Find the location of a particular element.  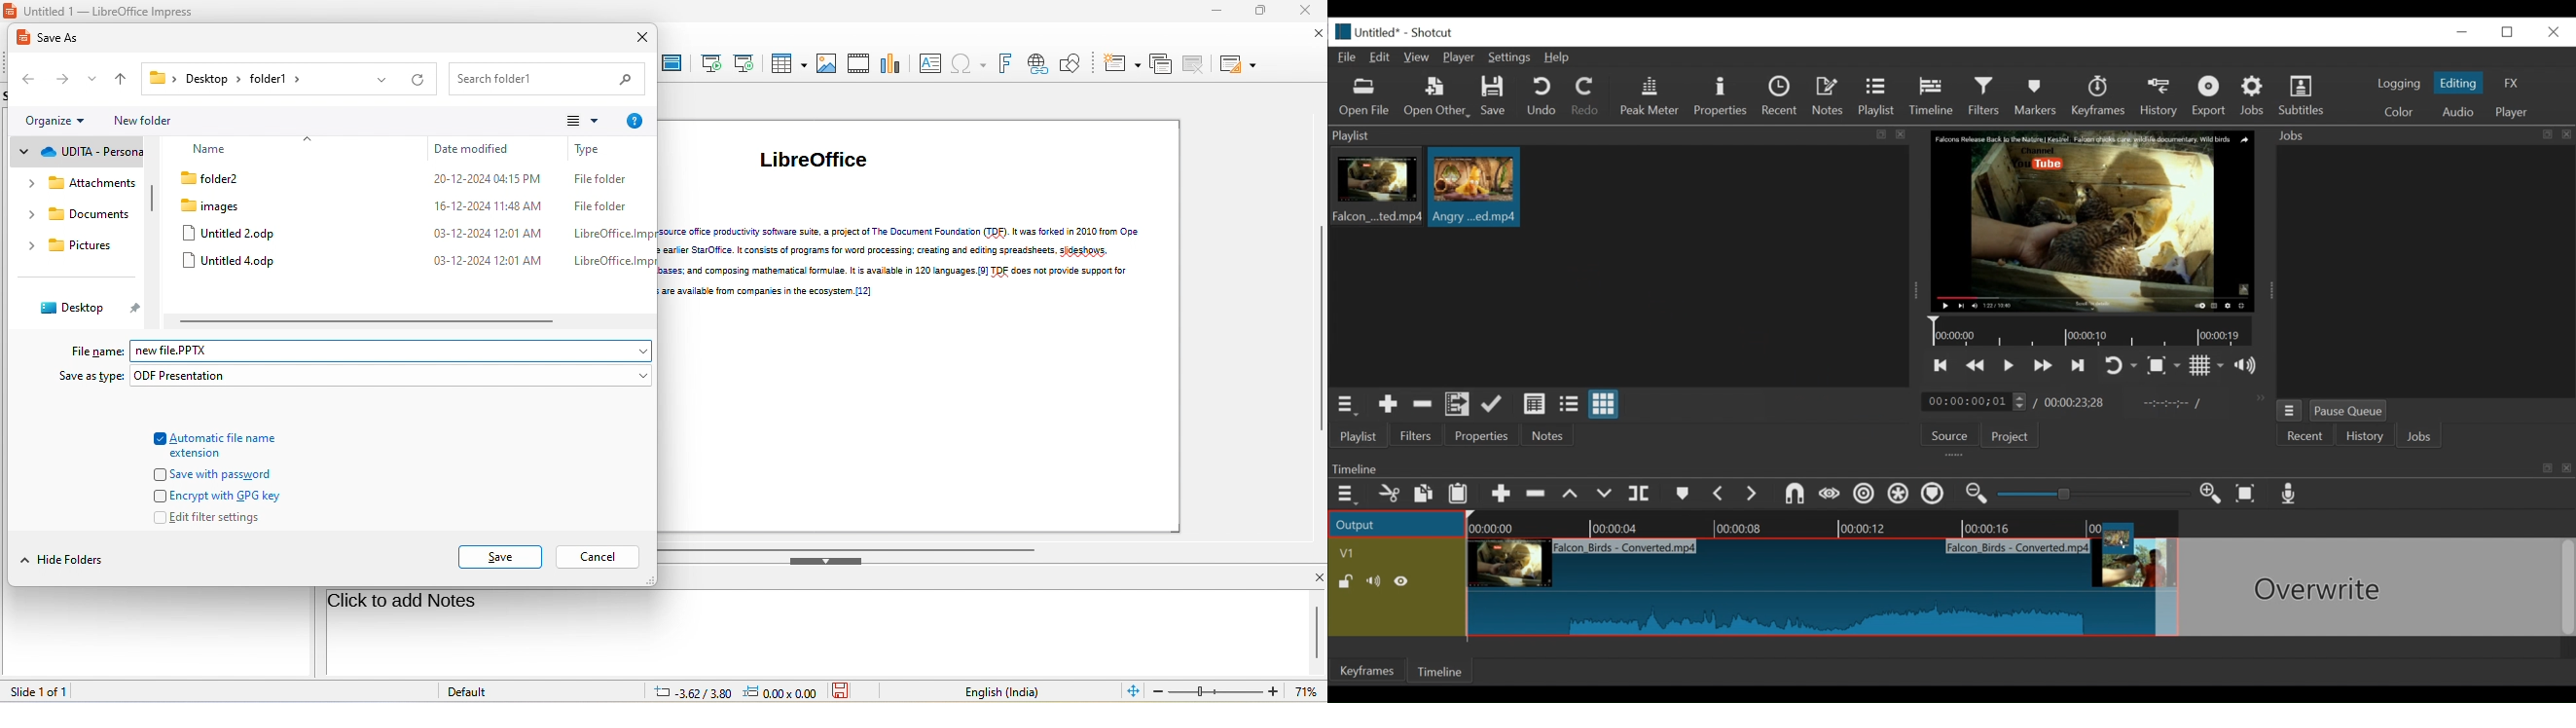

LibreOffice.Img is located at coordinates (605, 234).